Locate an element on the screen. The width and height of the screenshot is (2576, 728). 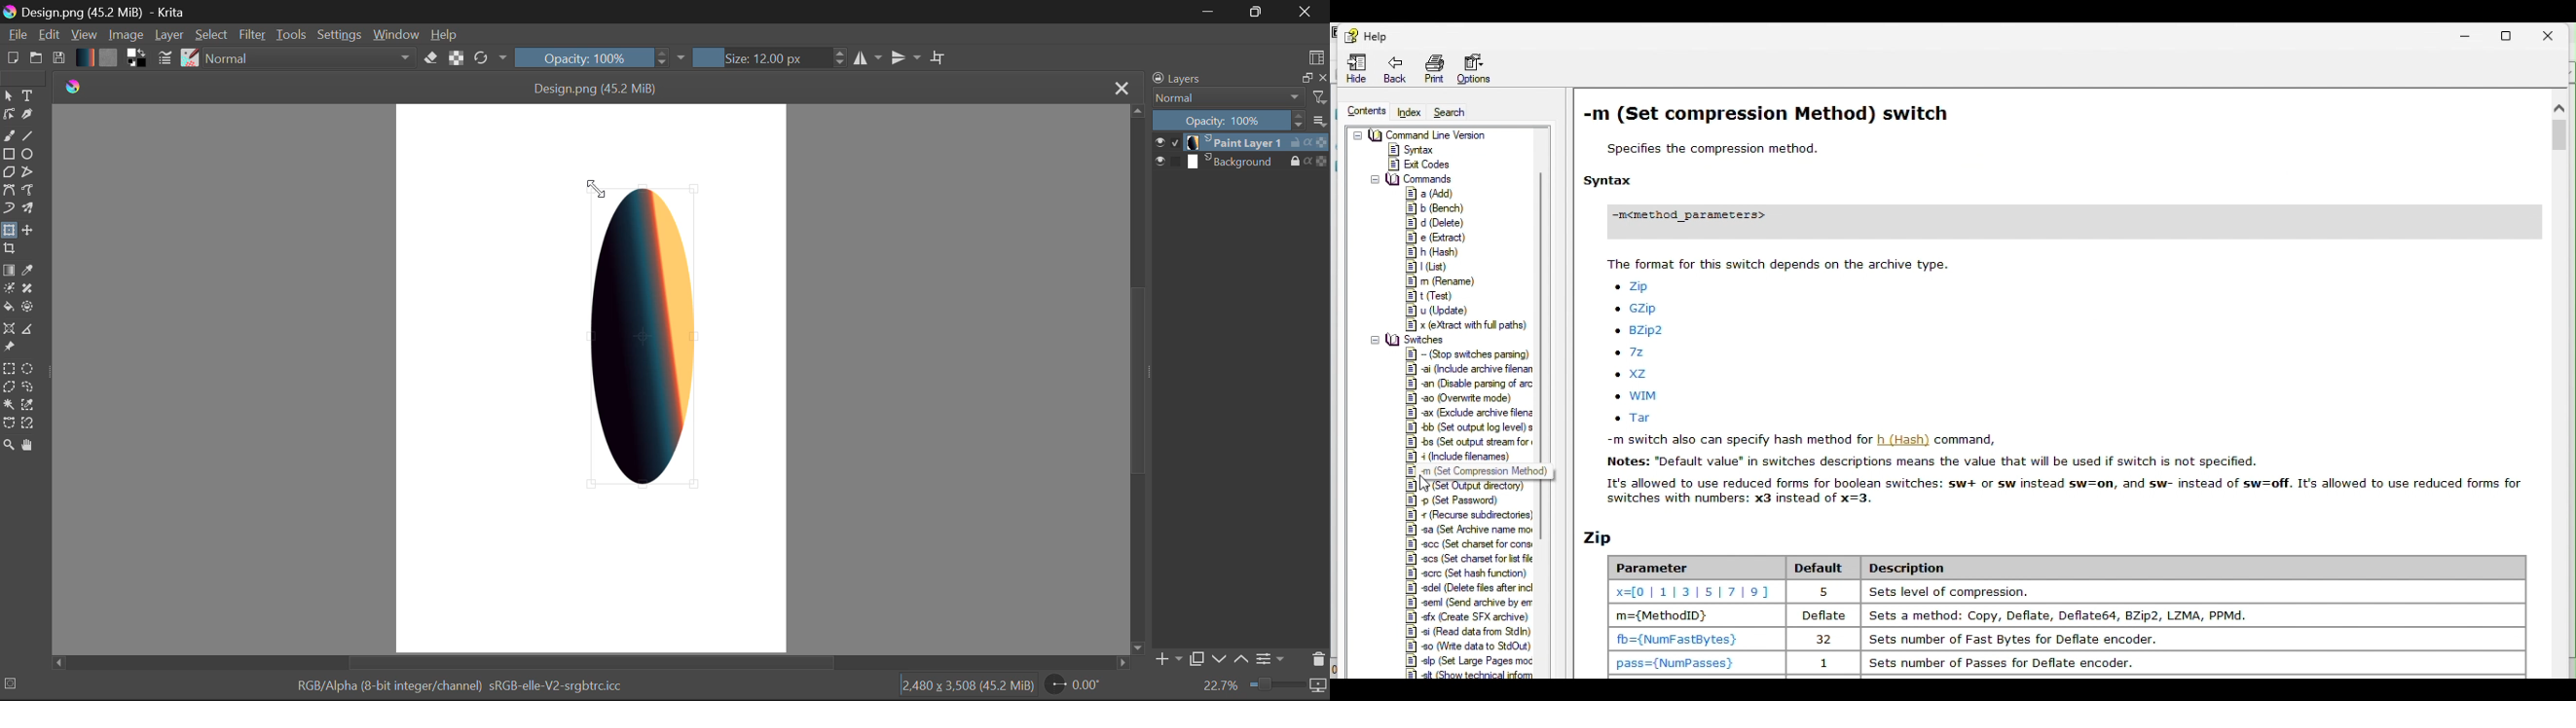
Open is located at coordinates (36, 58).